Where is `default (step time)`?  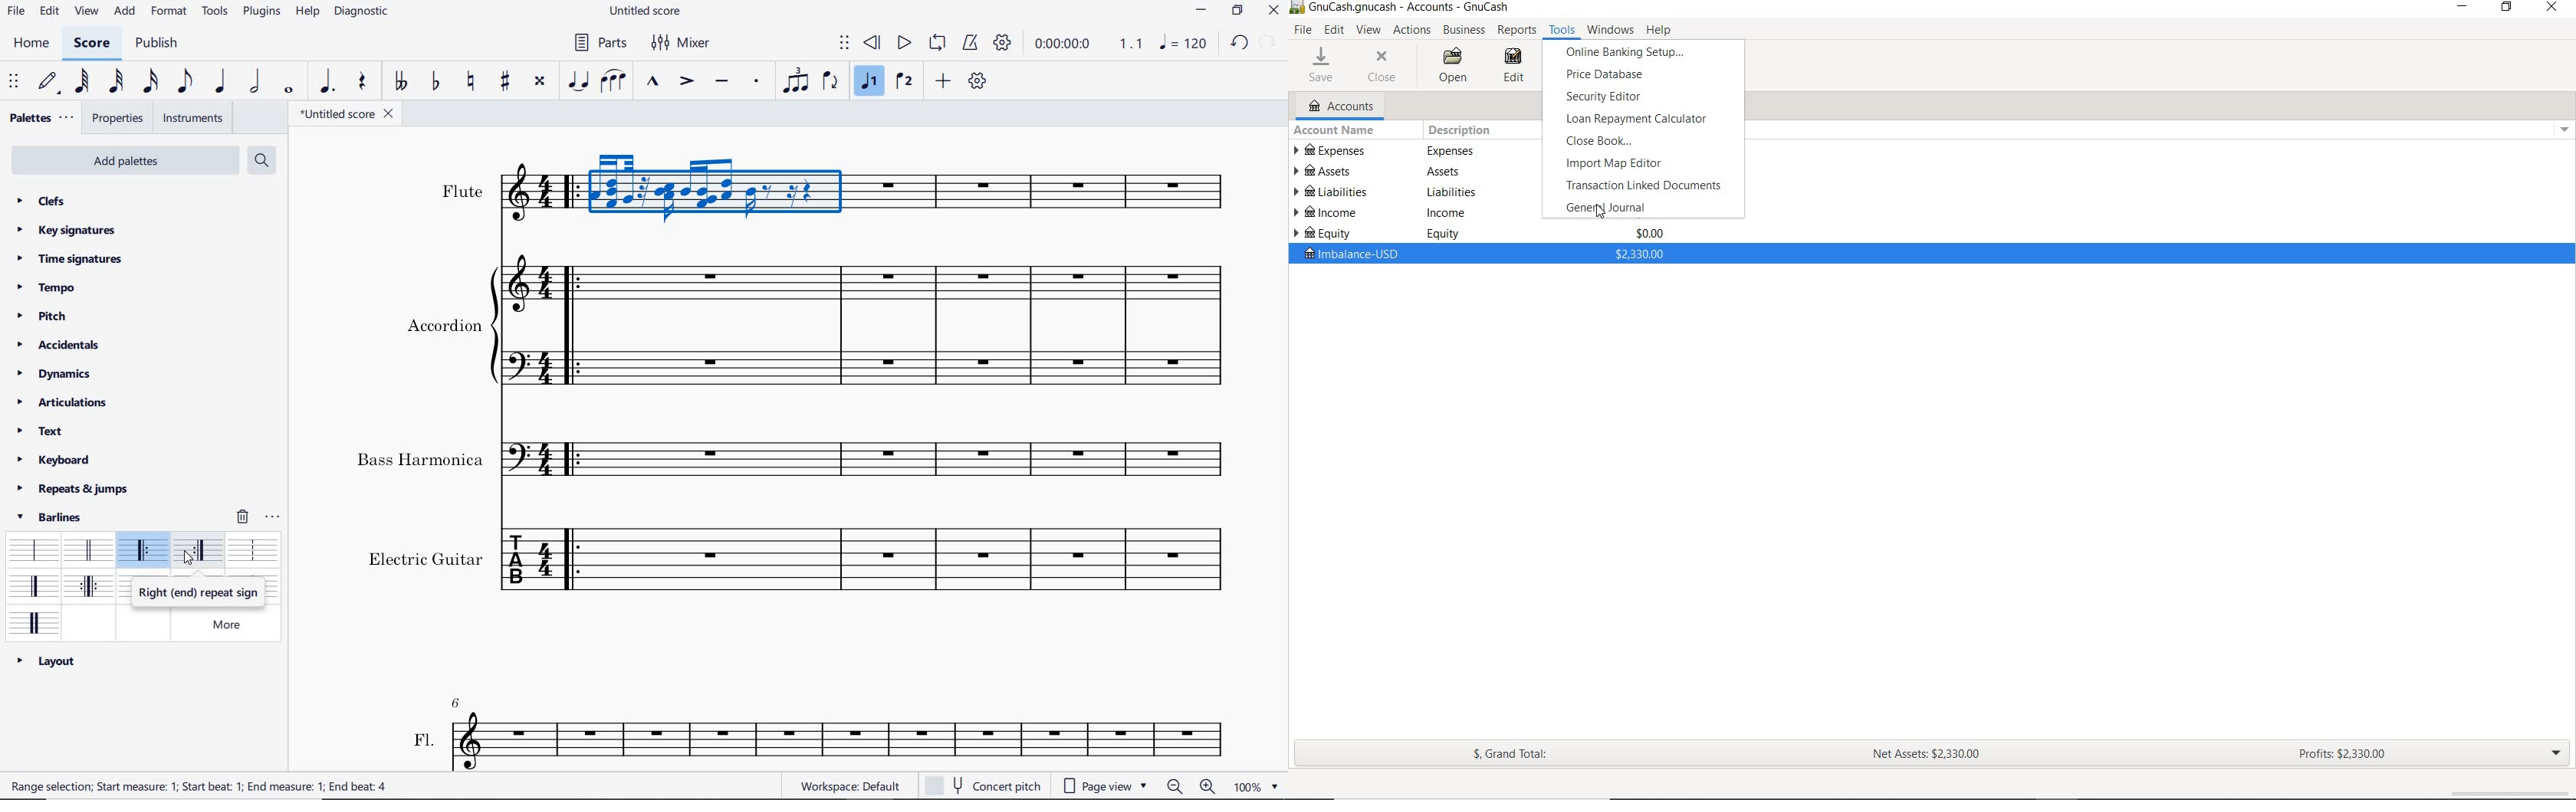 default (step time) is located at coordinates (50, 82).